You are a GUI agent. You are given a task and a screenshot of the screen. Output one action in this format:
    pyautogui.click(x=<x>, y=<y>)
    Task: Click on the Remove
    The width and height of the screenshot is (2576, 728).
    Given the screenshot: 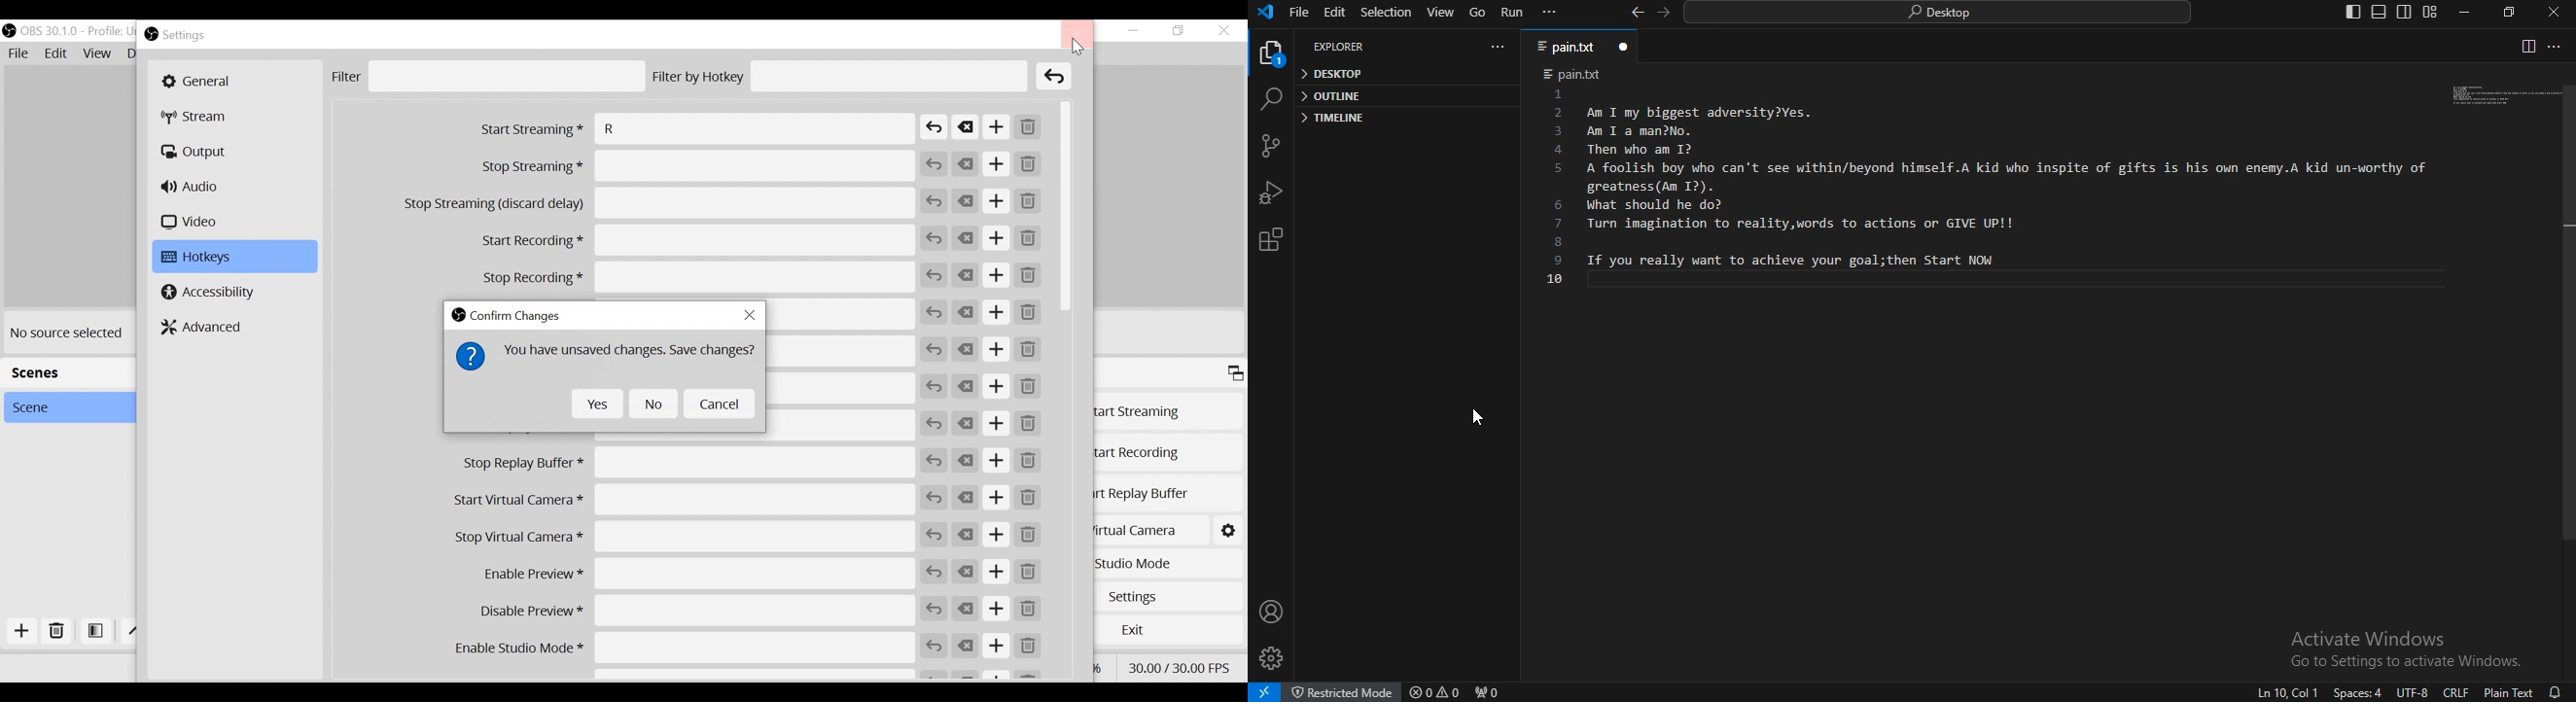 What is the action you would take?
    pyautogui.click(x=1028, y=202)
    